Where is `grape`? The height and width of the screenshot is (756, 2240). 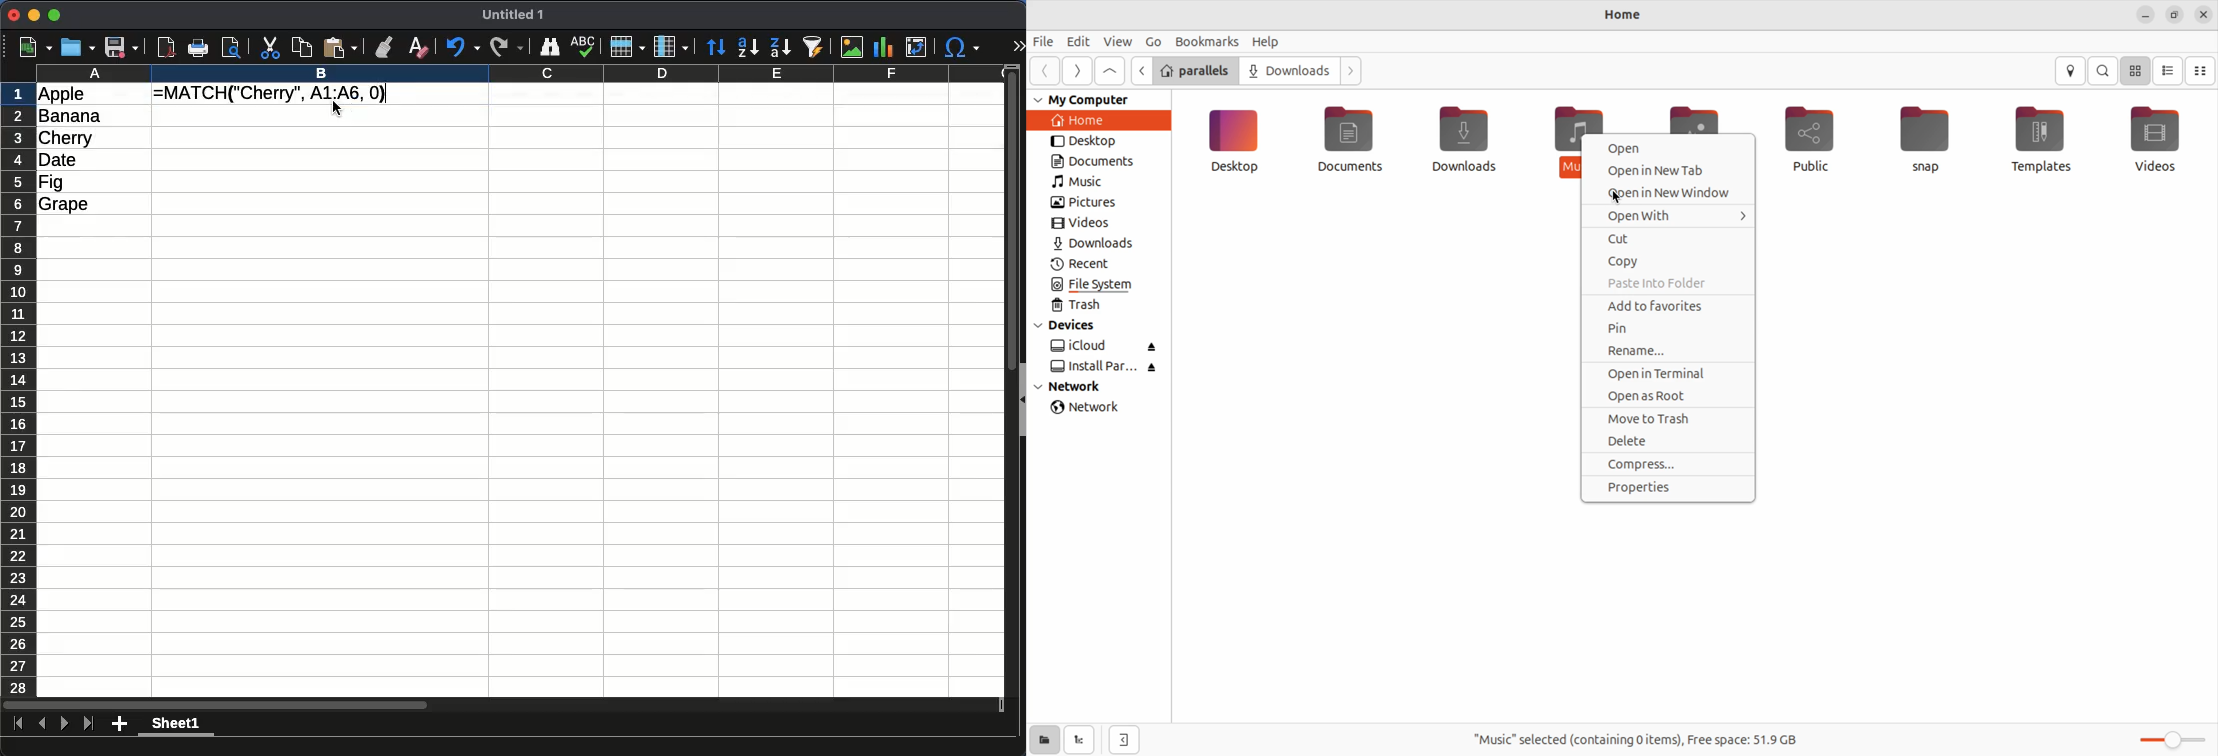 grape is located at coordinates (64, 205).